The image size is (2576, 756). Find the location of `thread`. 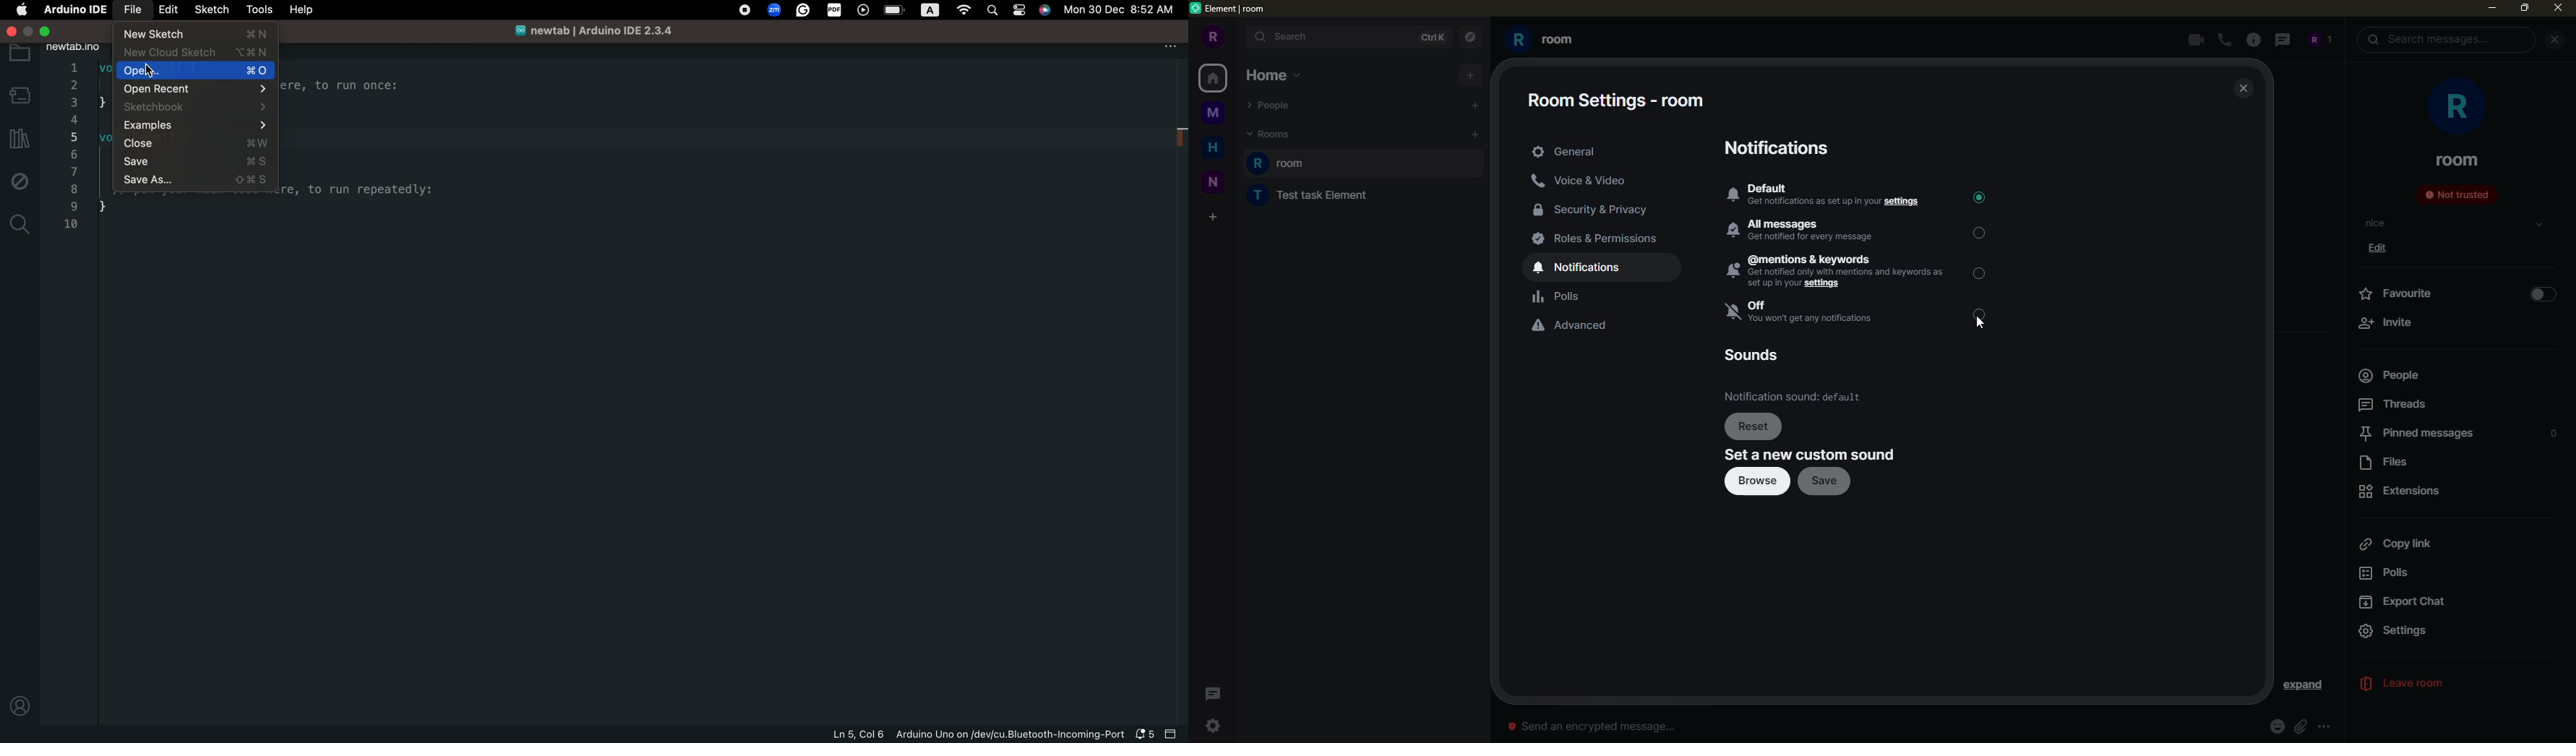

thread is located at coordinates (2283, 40).